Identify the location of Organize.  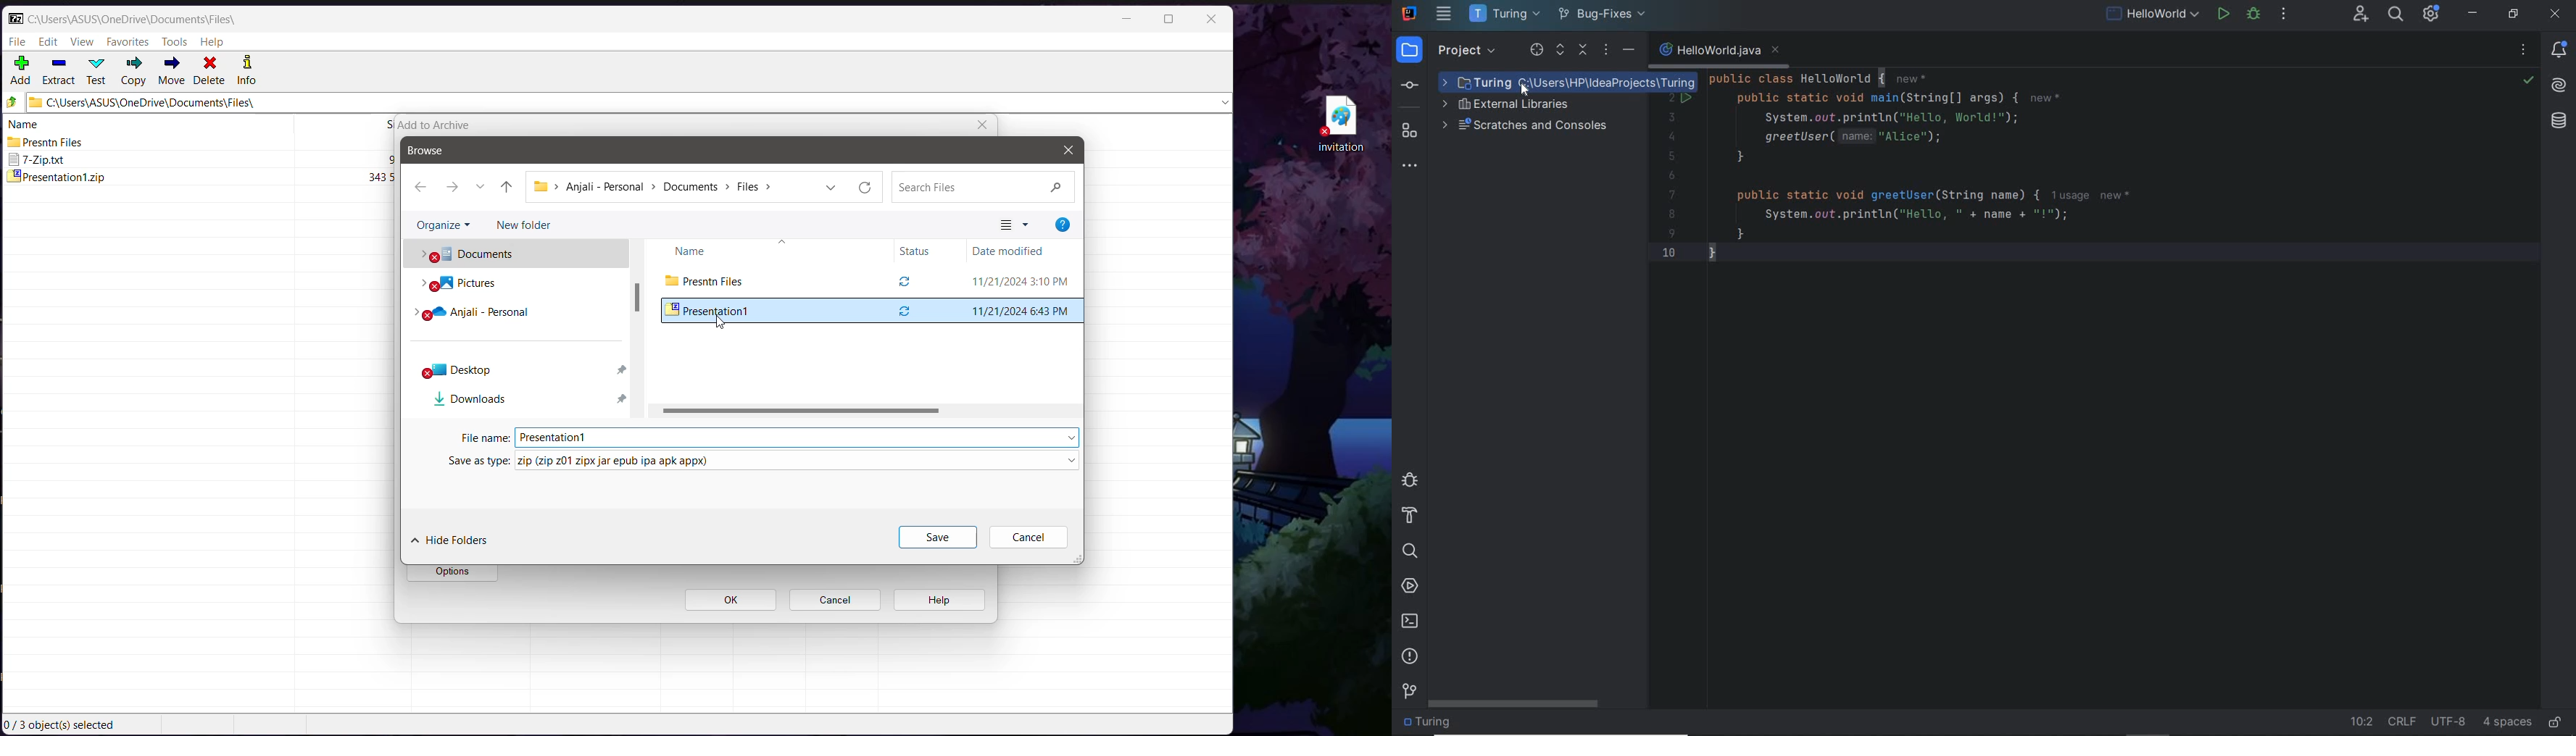
(446, 225).